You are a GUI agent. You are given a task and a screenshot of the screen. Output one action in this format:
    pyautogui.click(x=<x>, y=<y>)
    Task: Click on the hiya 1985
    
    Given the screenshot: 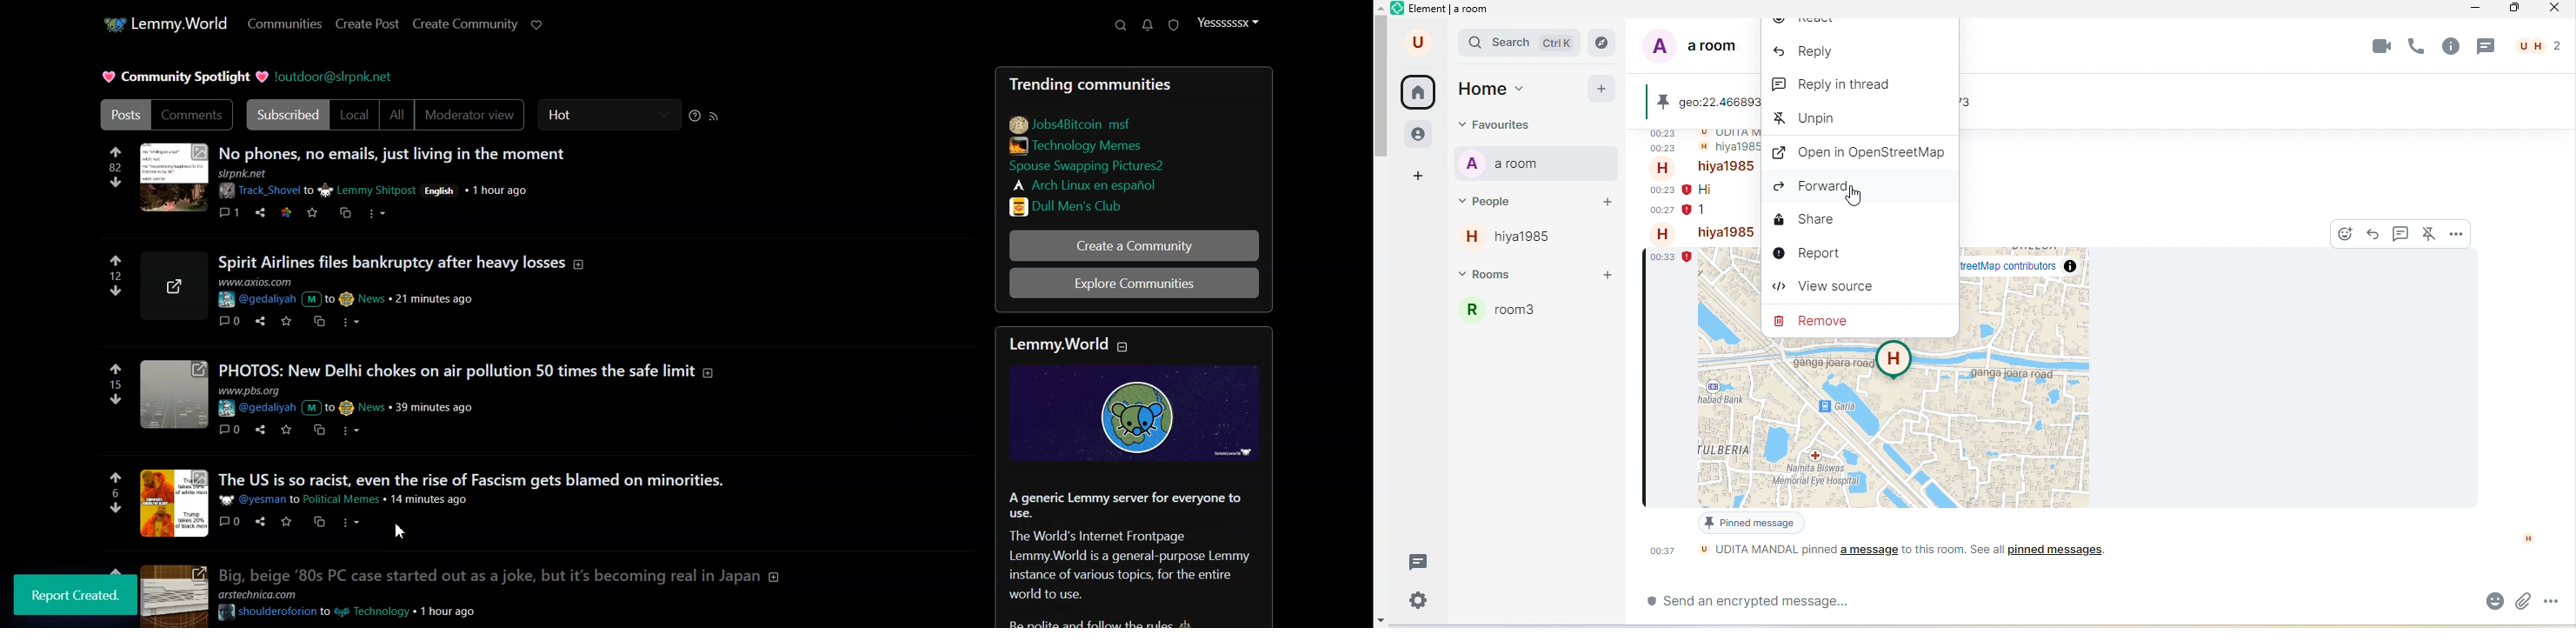 What is the action you would take?
    pyautogui.click(x=1518, y=241)
    